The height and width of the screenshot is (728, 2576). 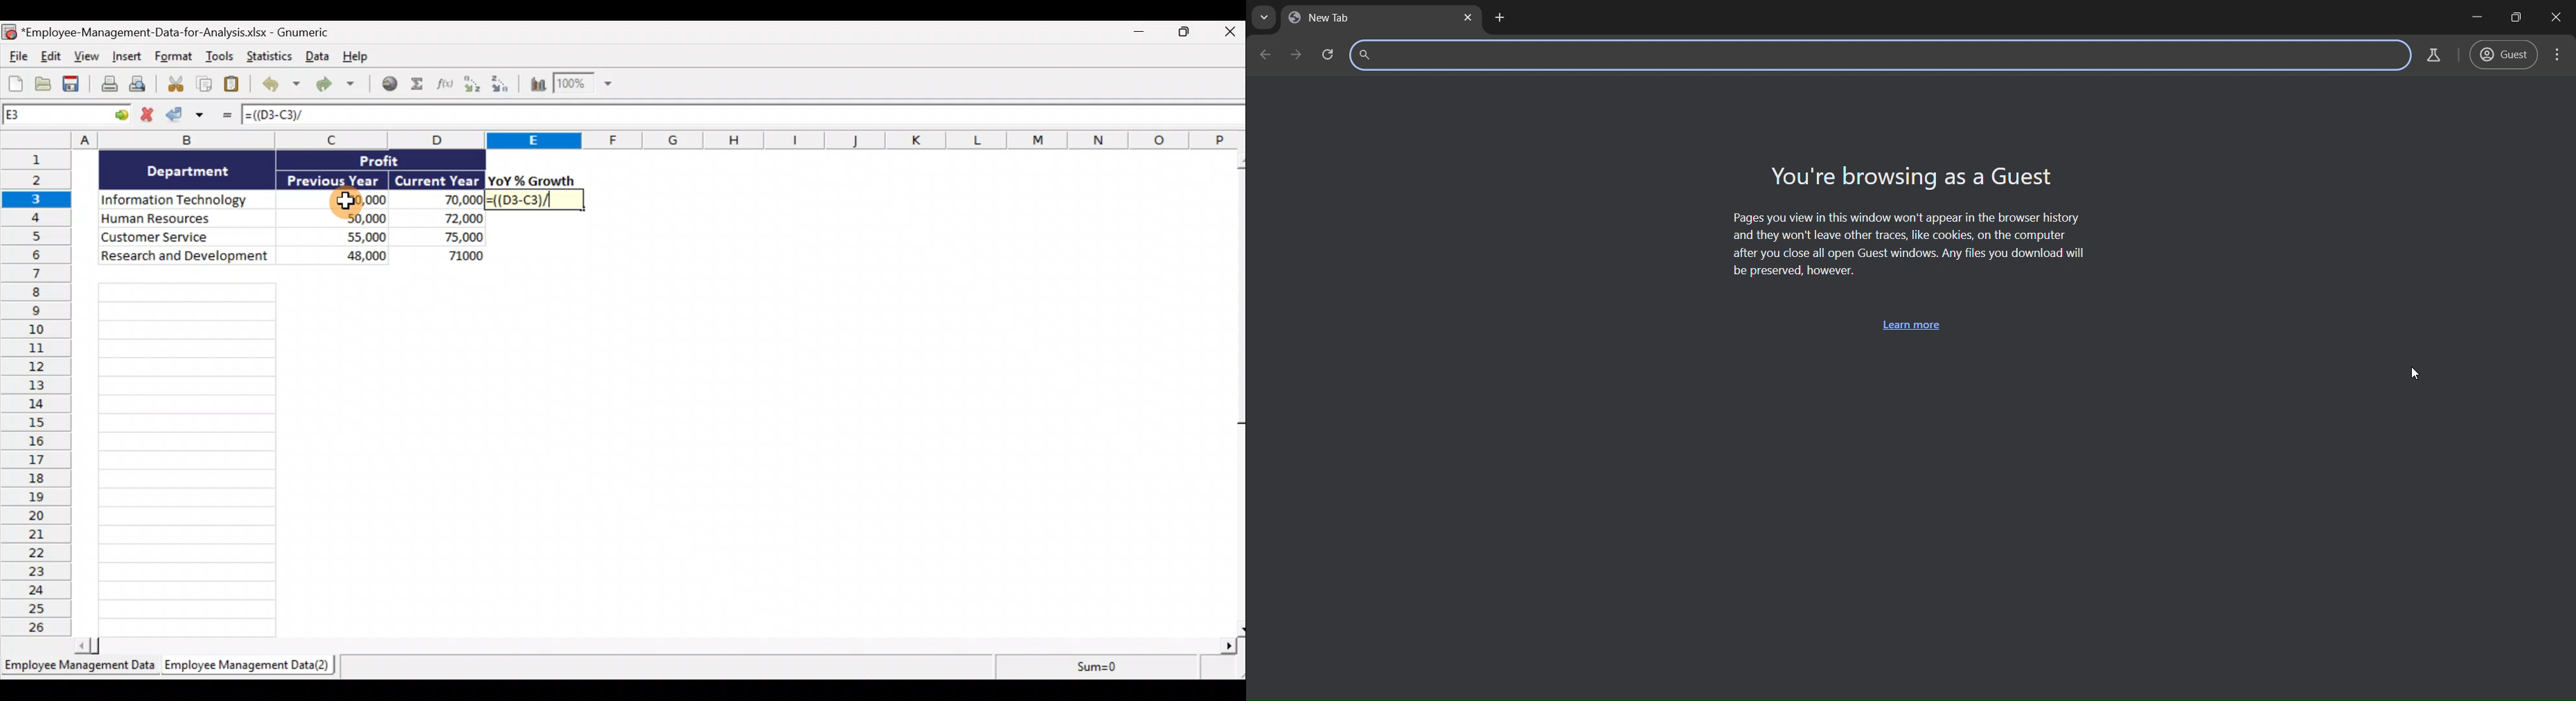 What do you see at coordinates (448, 87) in the screenshot?
I see `Edit a function in the current cell` at bounding box center [448, 87].